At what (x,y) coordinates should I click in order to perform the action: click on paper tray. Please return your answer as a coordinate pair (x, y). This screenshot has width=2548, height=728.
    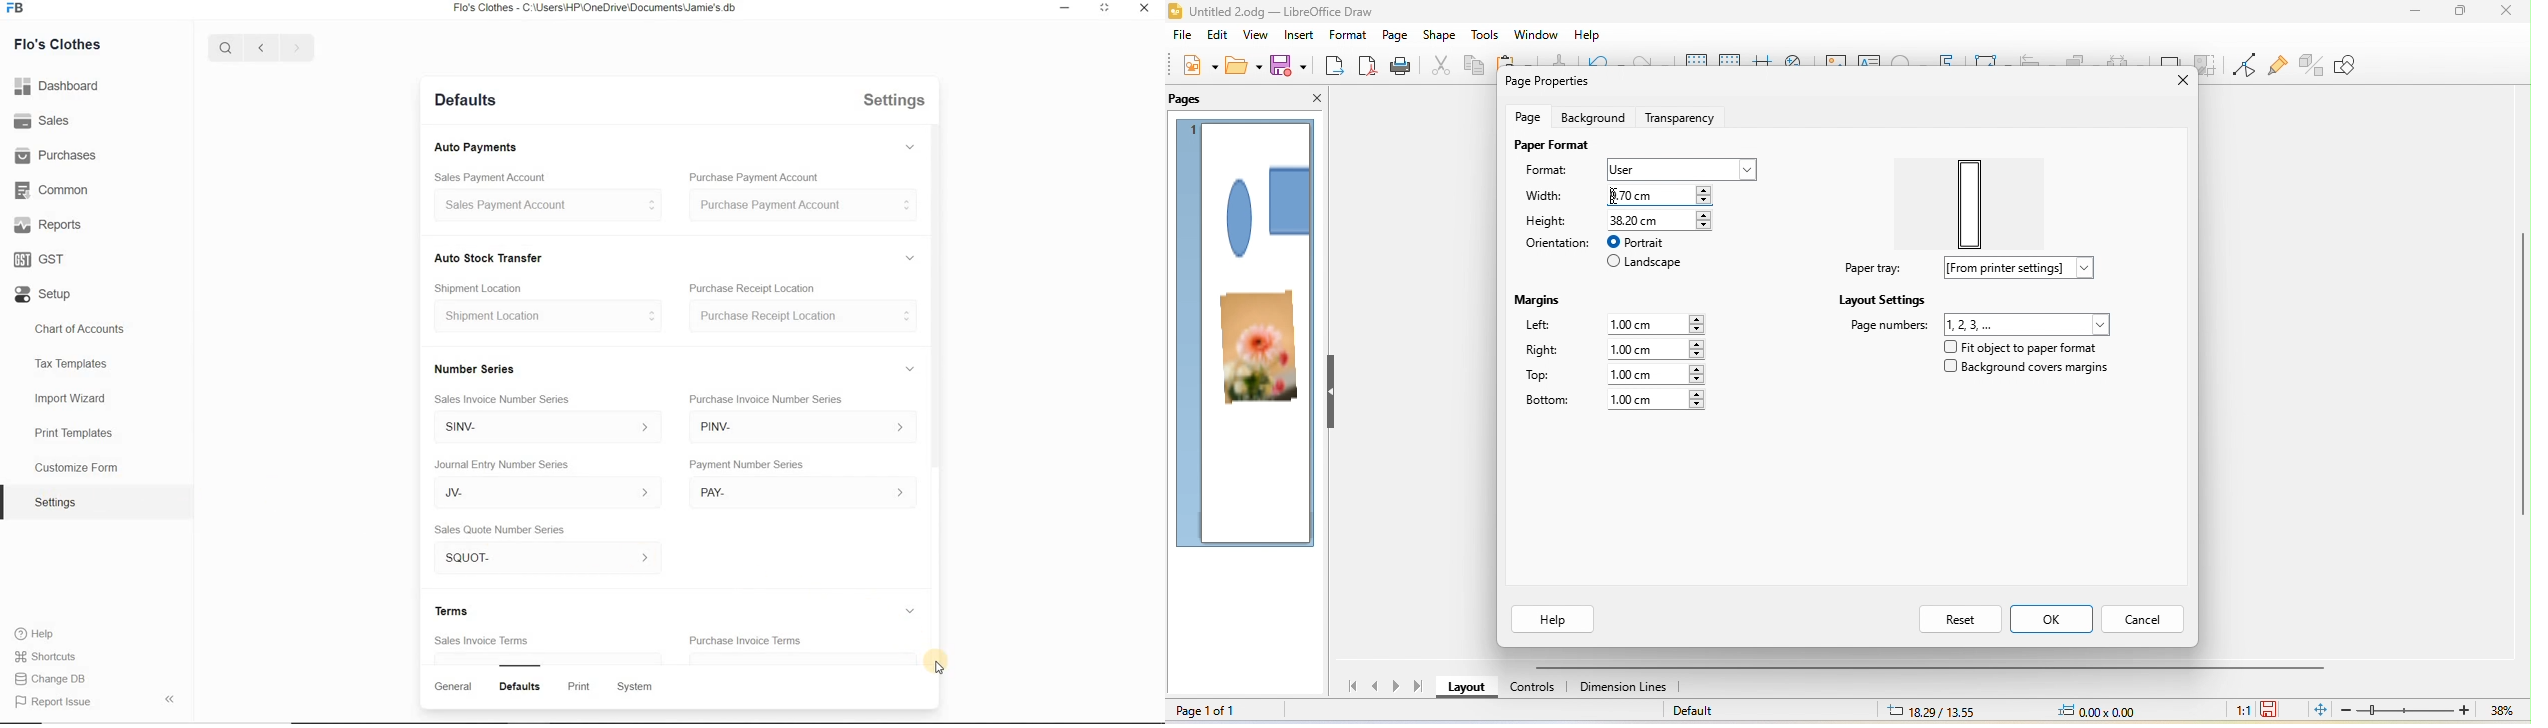
    Looking at the image, I should click on (1866, 269).